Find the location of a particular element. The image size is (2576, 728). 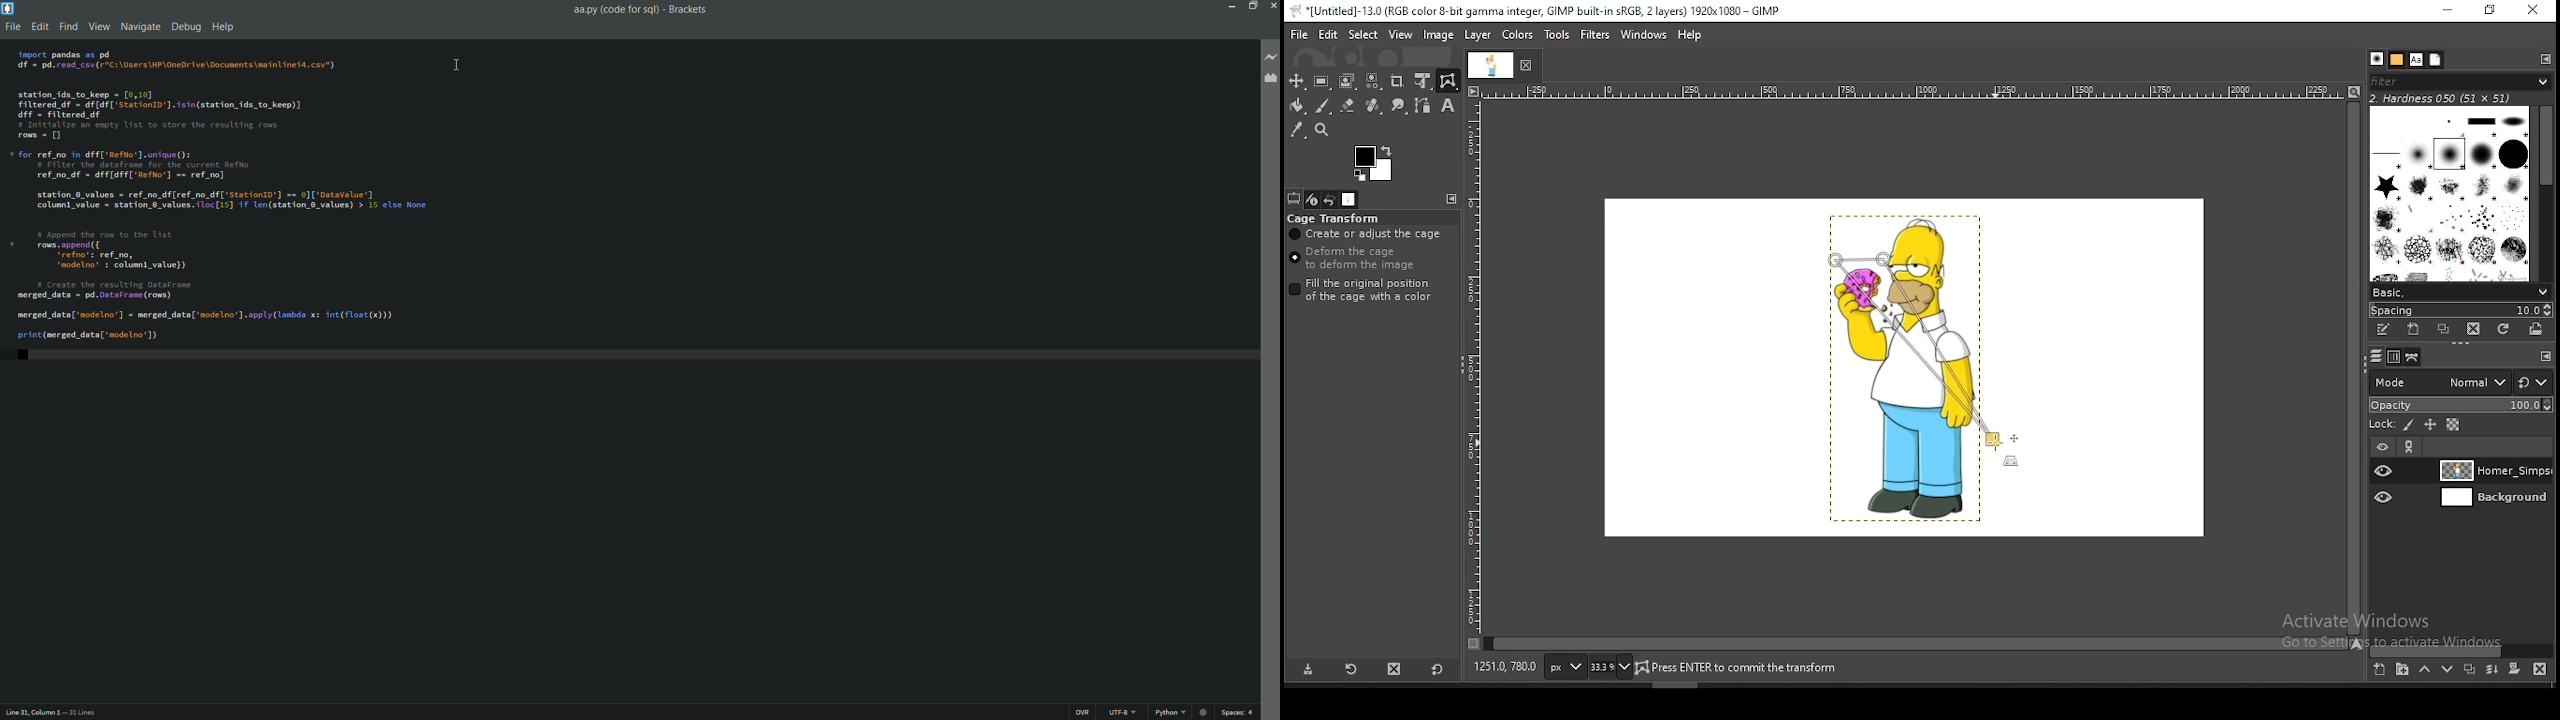

lock is located at coordinates (2380, 425).